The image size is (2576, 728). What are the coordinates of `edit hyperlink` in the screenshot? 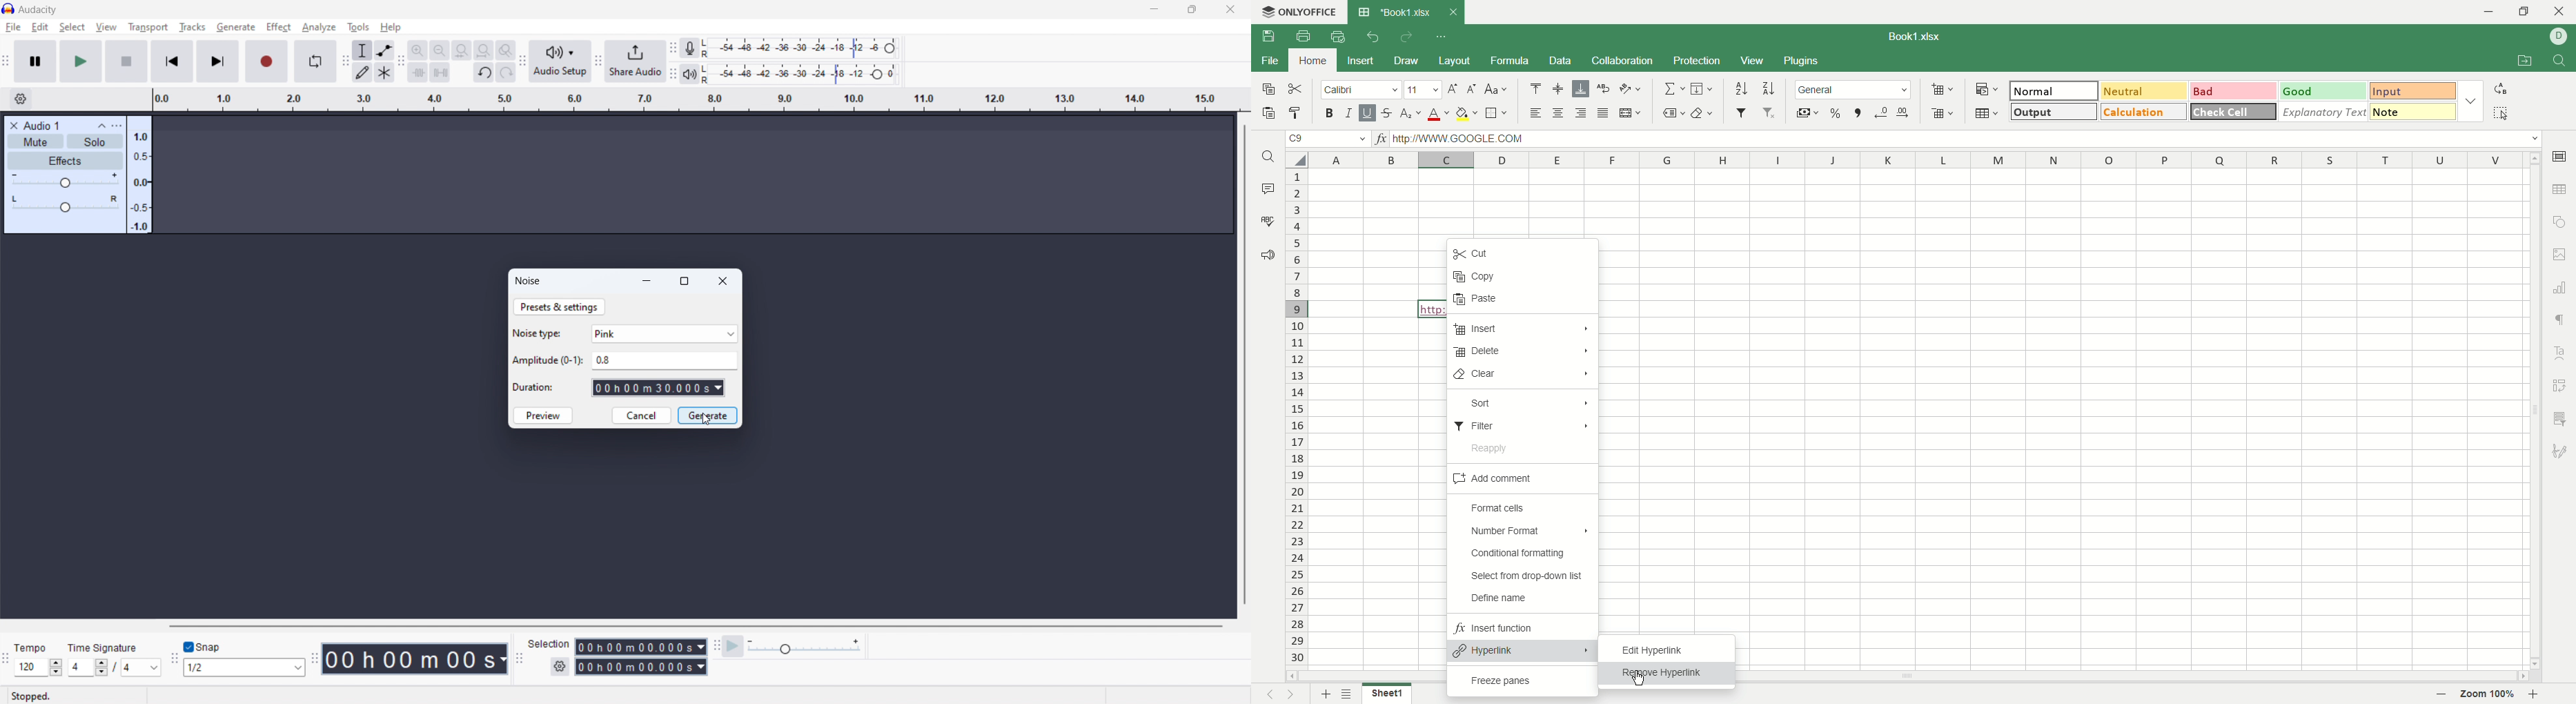 It's located at (1658, 646).